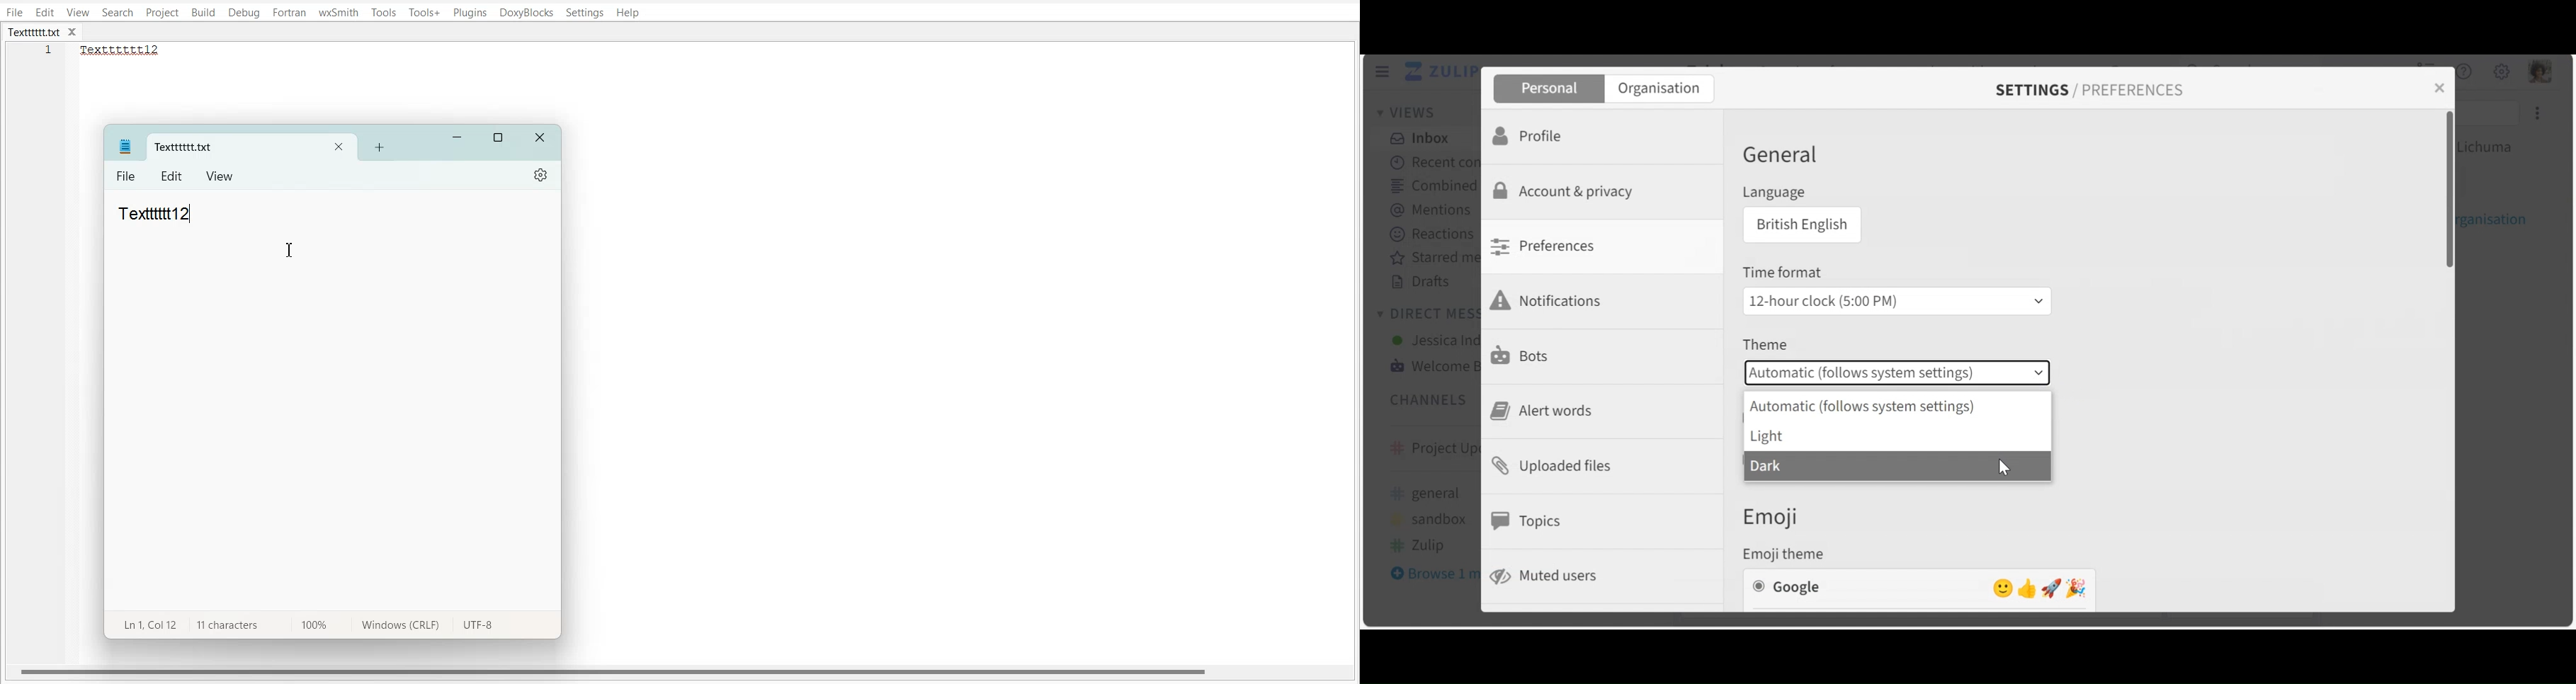 The width and height of the screenshot is (2576, 700). What do you see at coordinates (628, 13) in the screenshot?
I see `Help` at bounding box center [628, 13].